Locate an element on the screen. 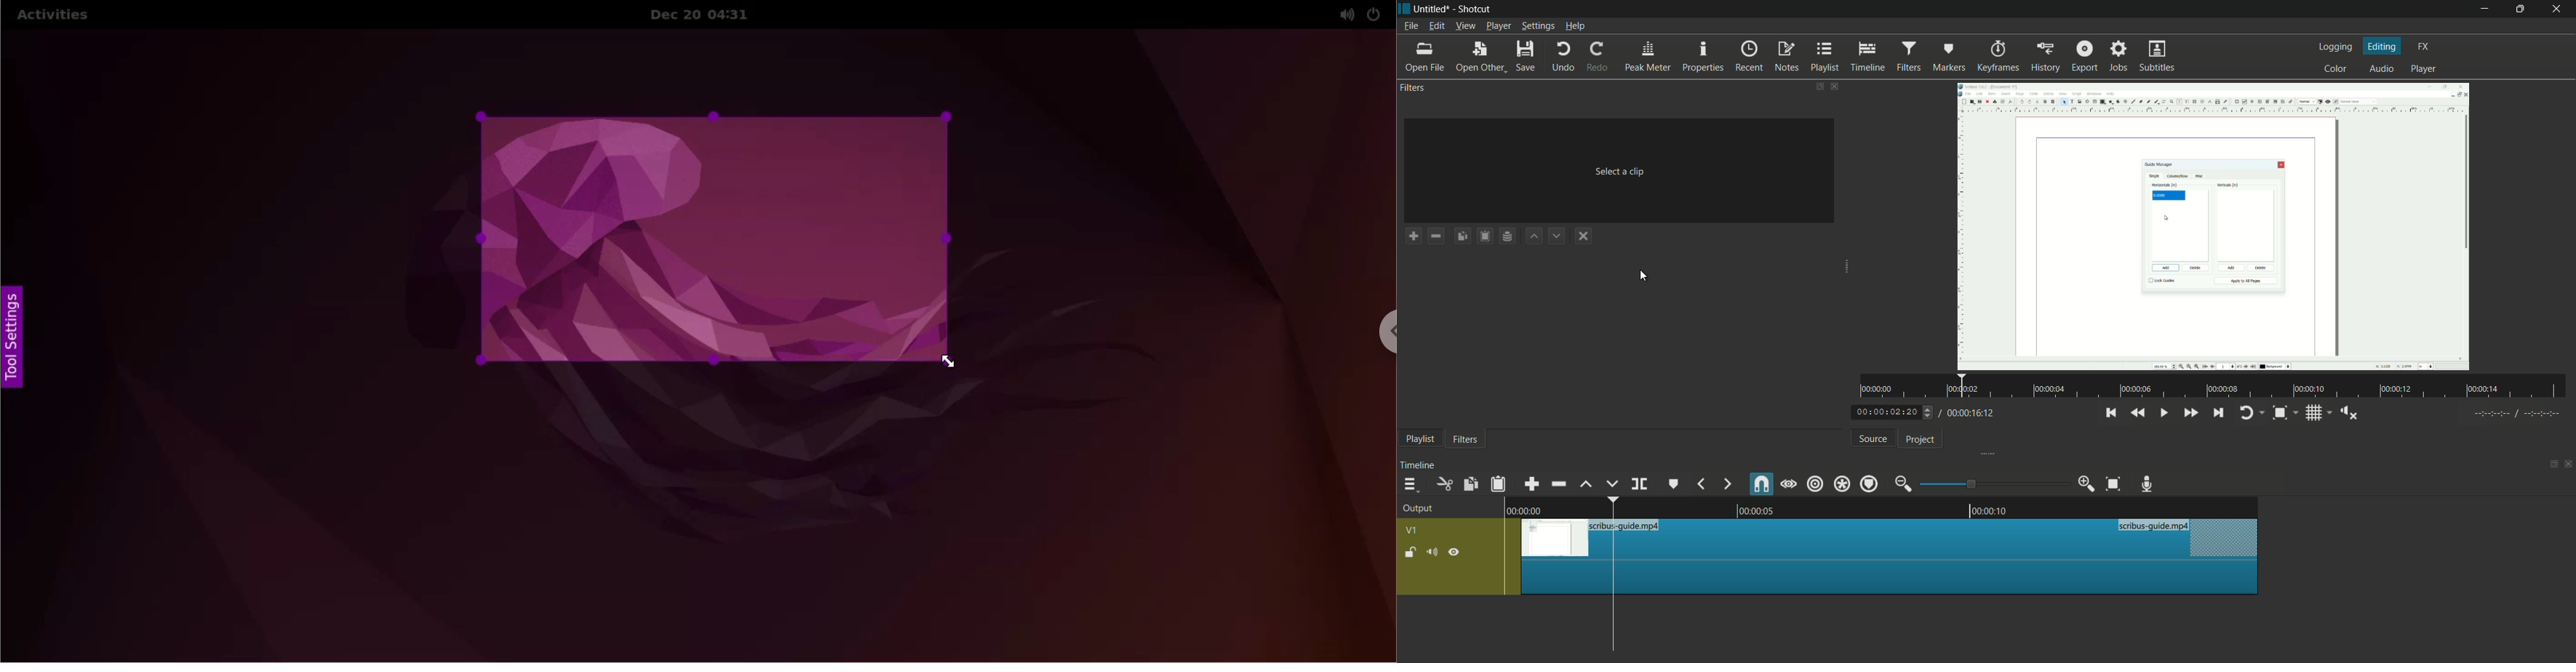 This screenshot has width=2576, height=672. view menu is located at coordinates (1466, 26).